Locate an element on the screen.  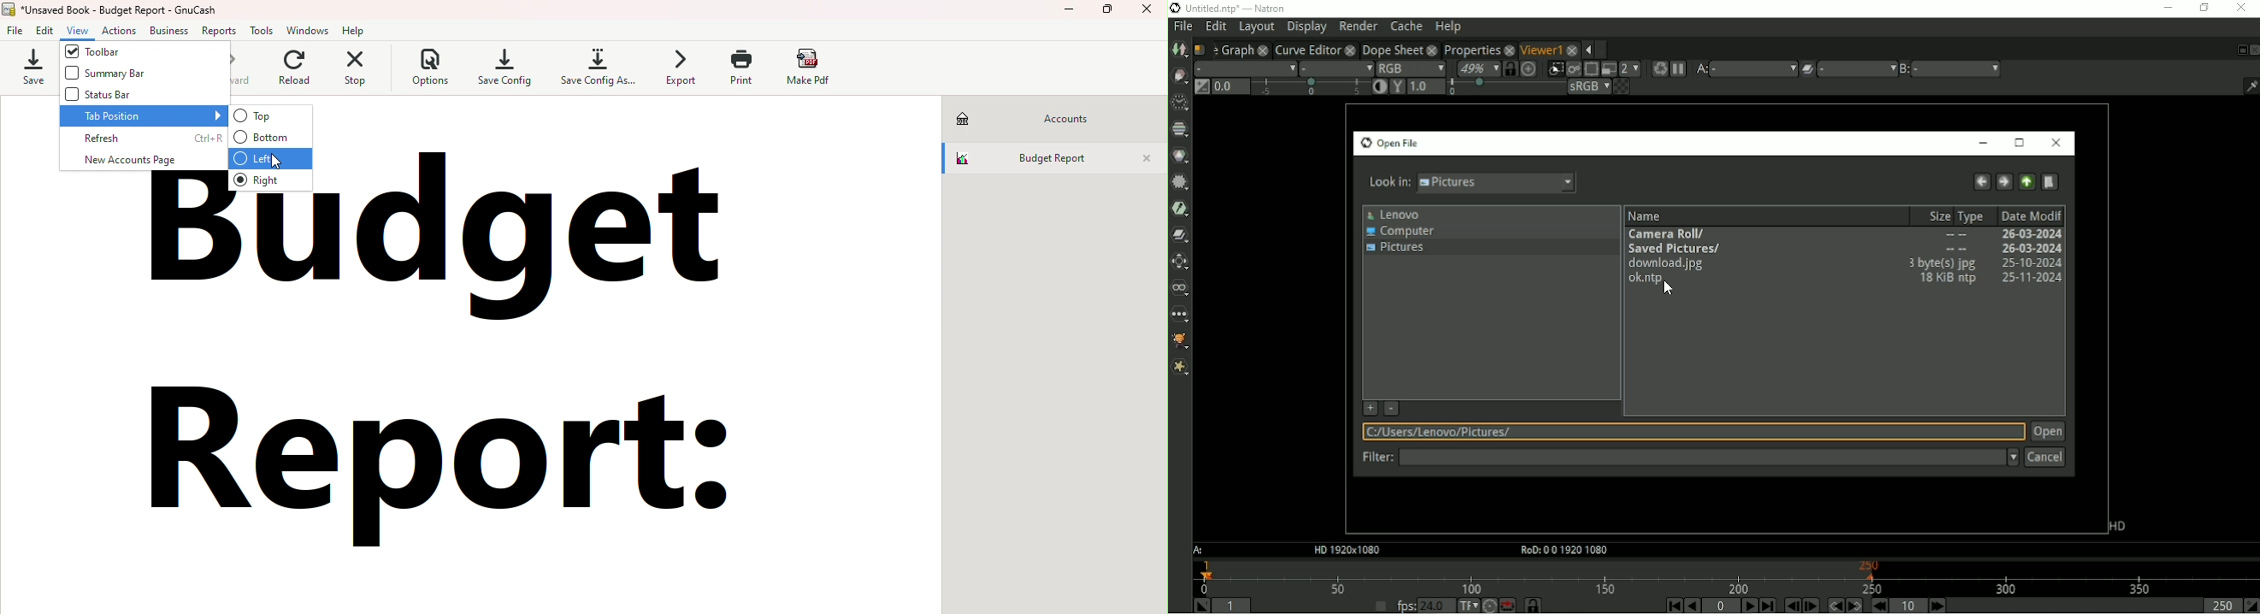
HD is located at coordinates (1345, 550).